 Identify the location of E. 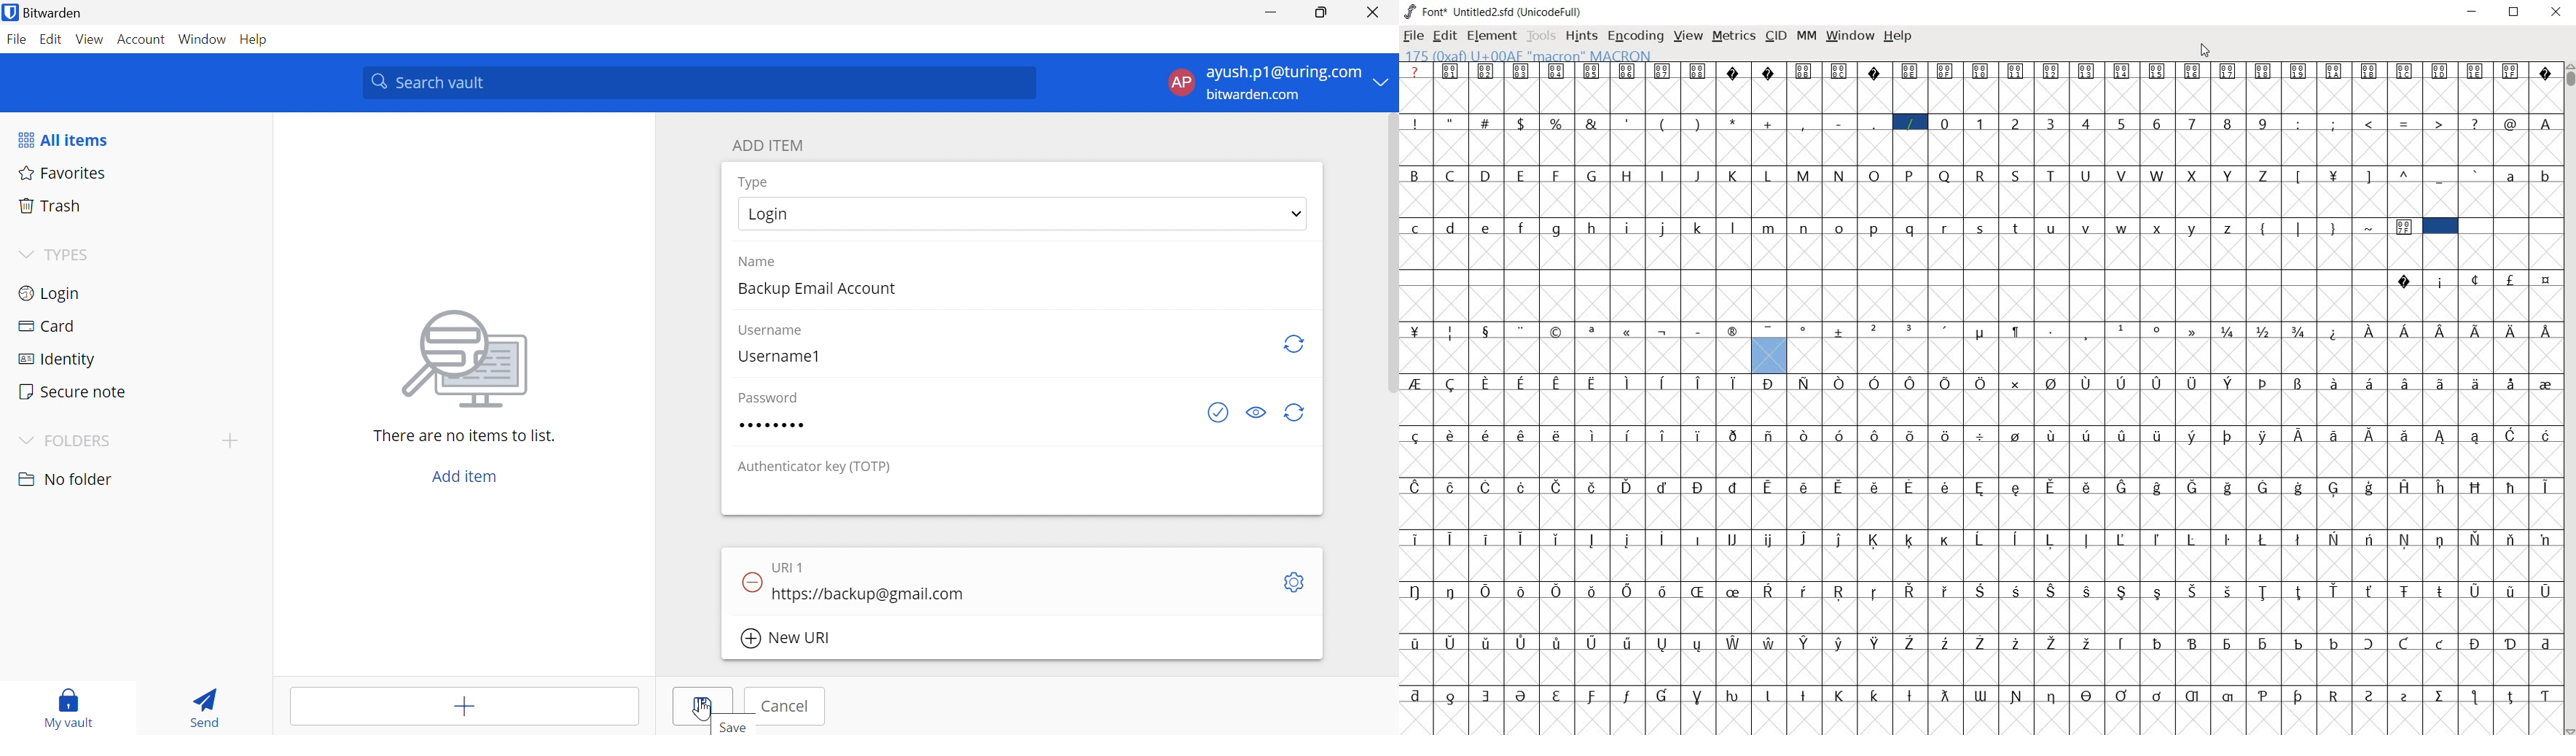
(1522, 175).